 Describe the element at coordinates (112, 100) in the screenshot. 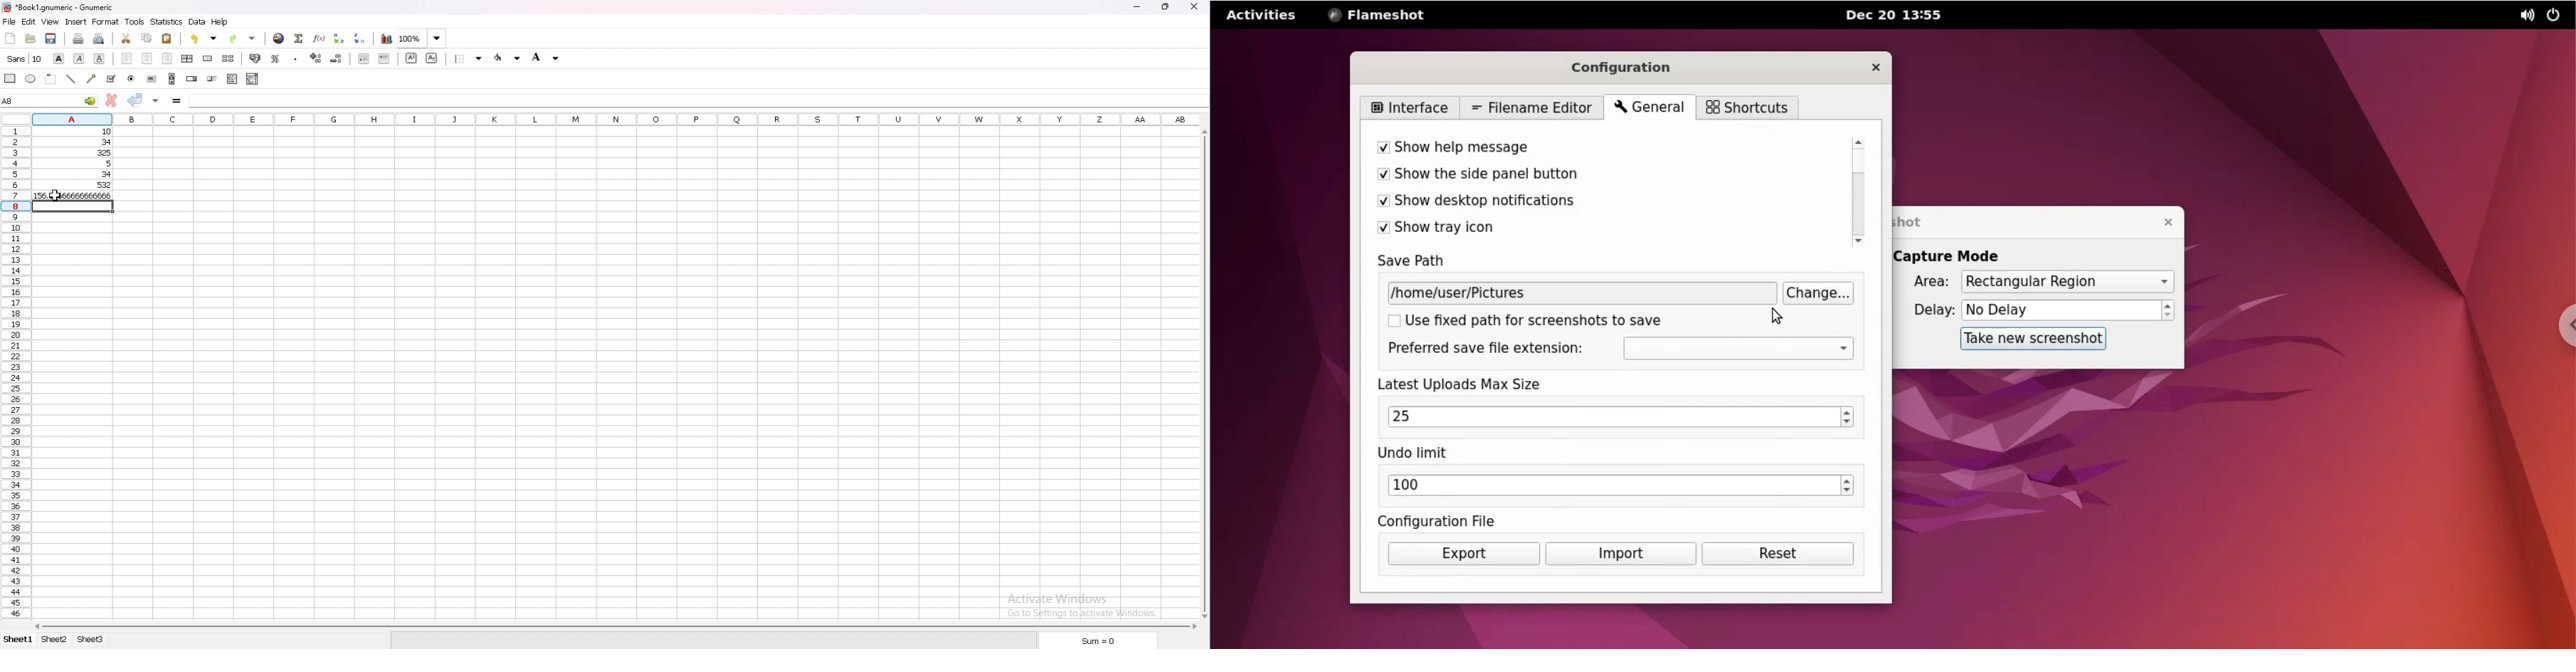

I see `cancel changes` at that location.